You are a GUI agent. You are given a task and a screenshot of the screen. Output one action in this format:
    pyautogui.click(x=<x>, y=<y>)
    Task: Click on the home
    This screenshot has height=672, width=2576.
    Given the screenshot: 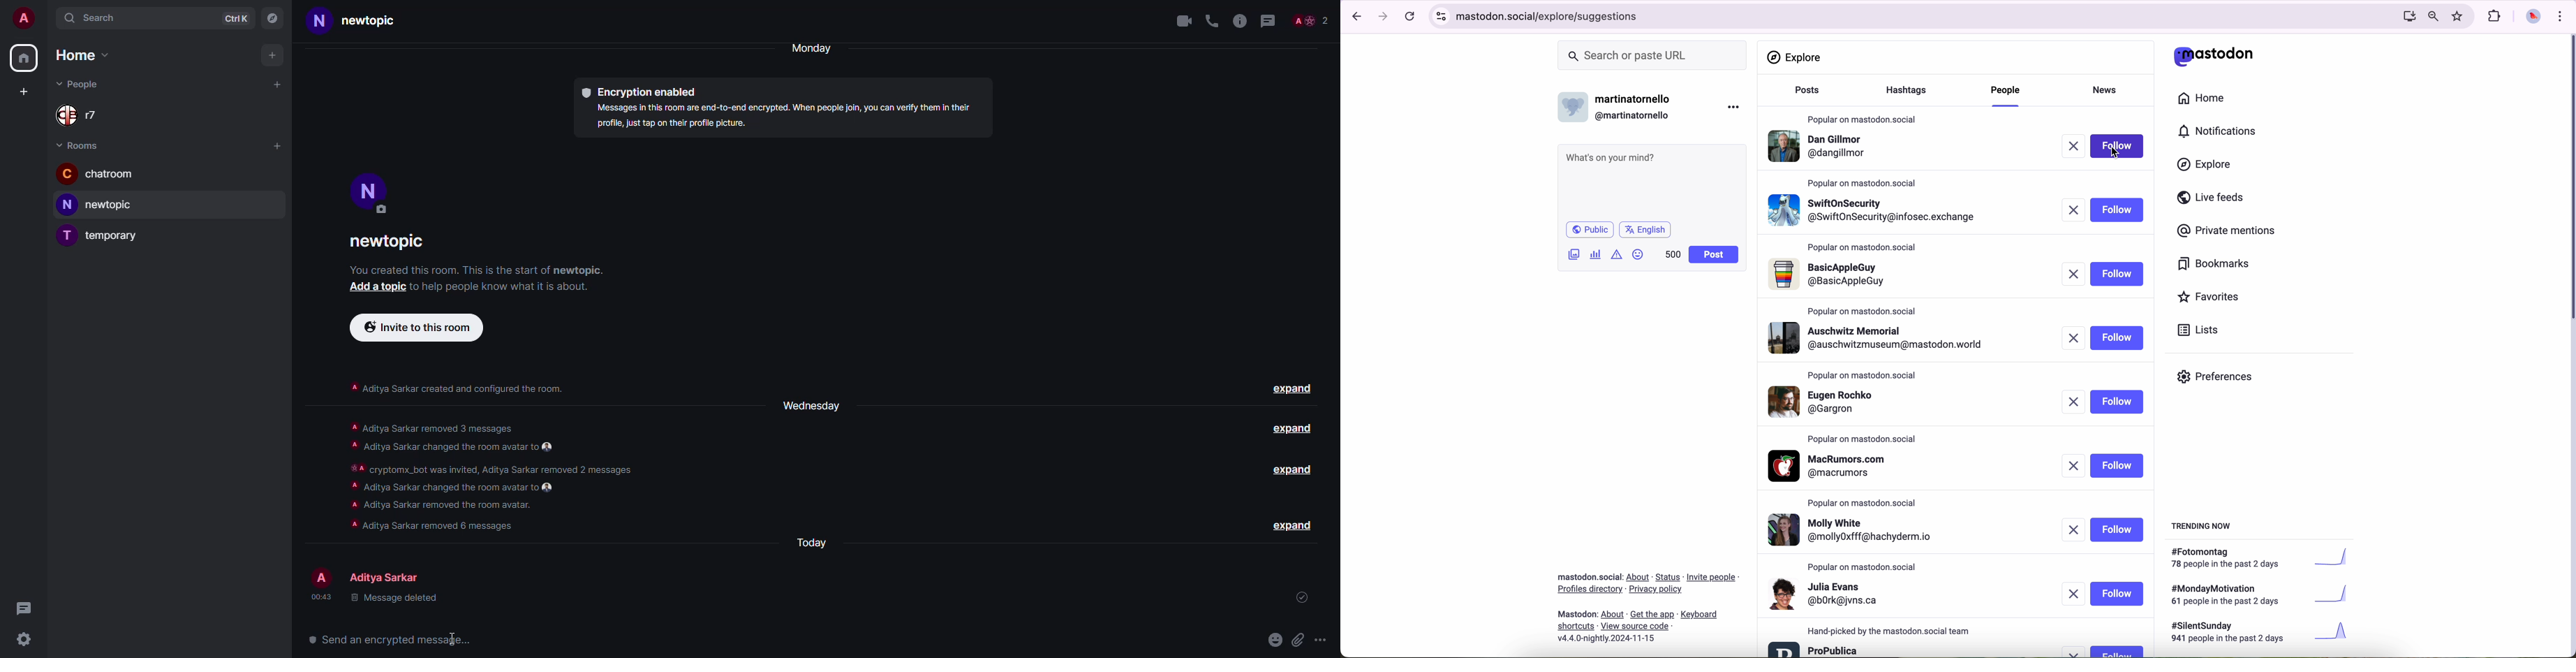 What is the action you would take?
    pyautogui.click(x=2207, y=100)
    